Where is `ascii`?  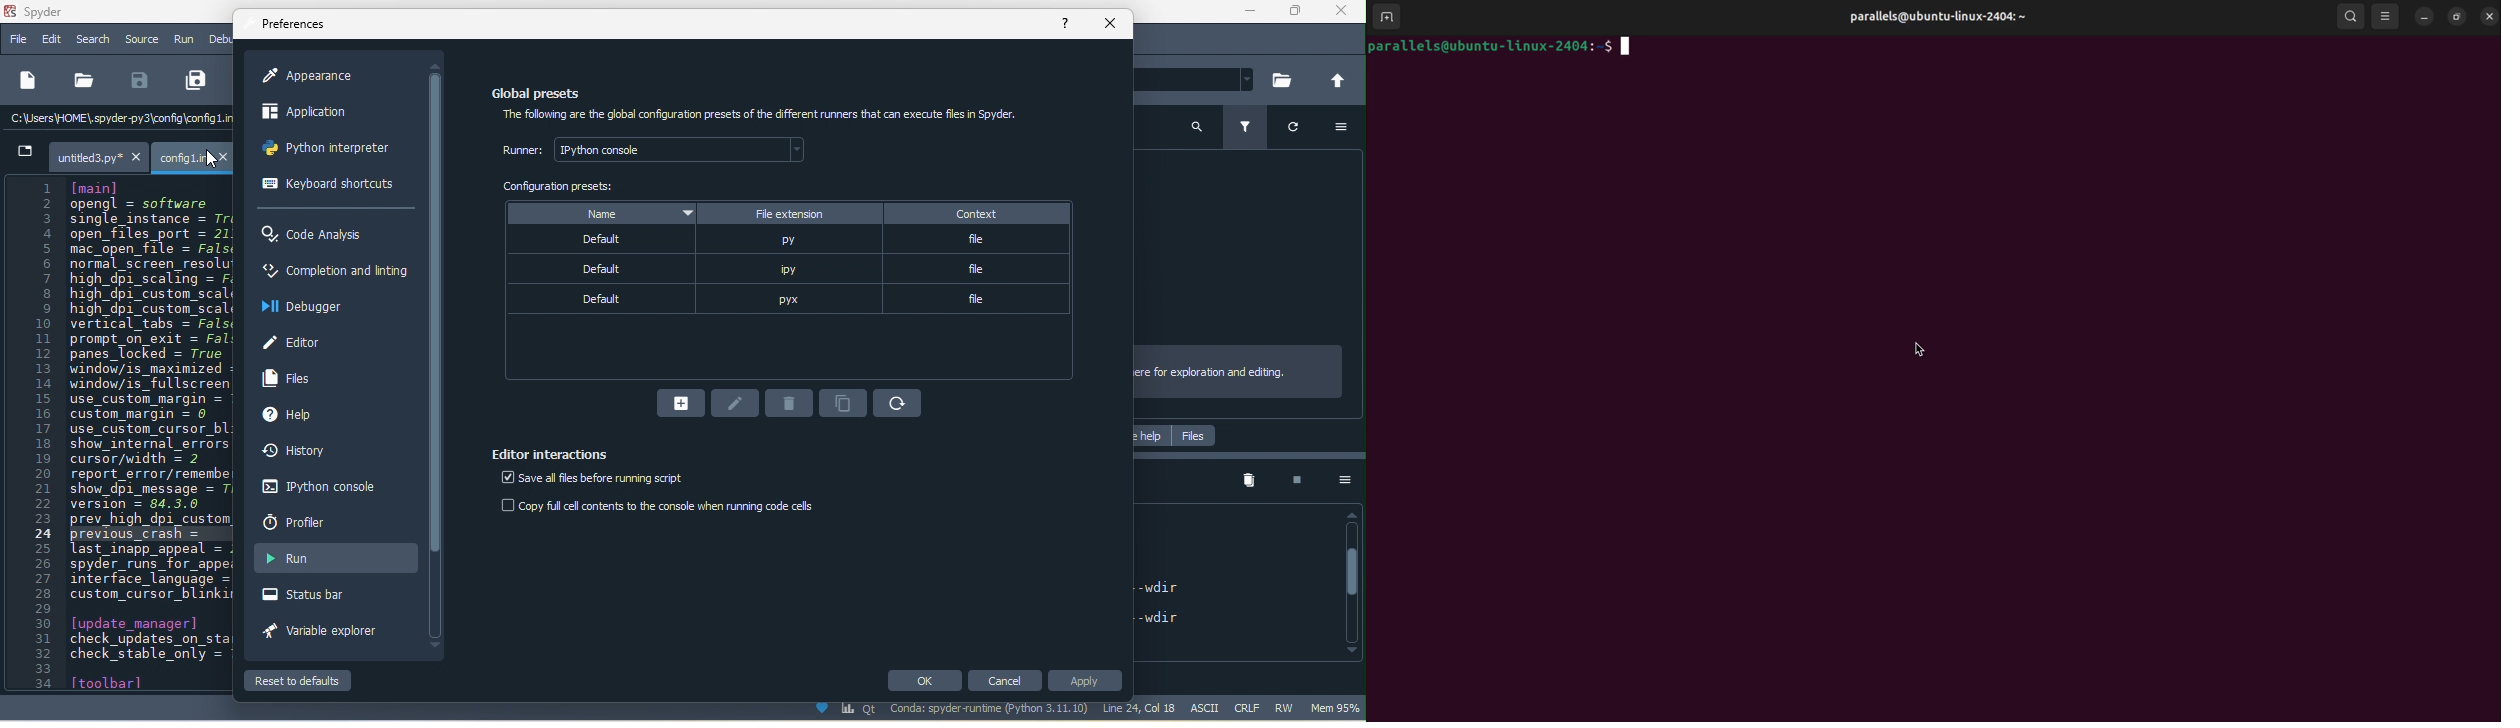 ascii is located at coordinates (1210, 708).